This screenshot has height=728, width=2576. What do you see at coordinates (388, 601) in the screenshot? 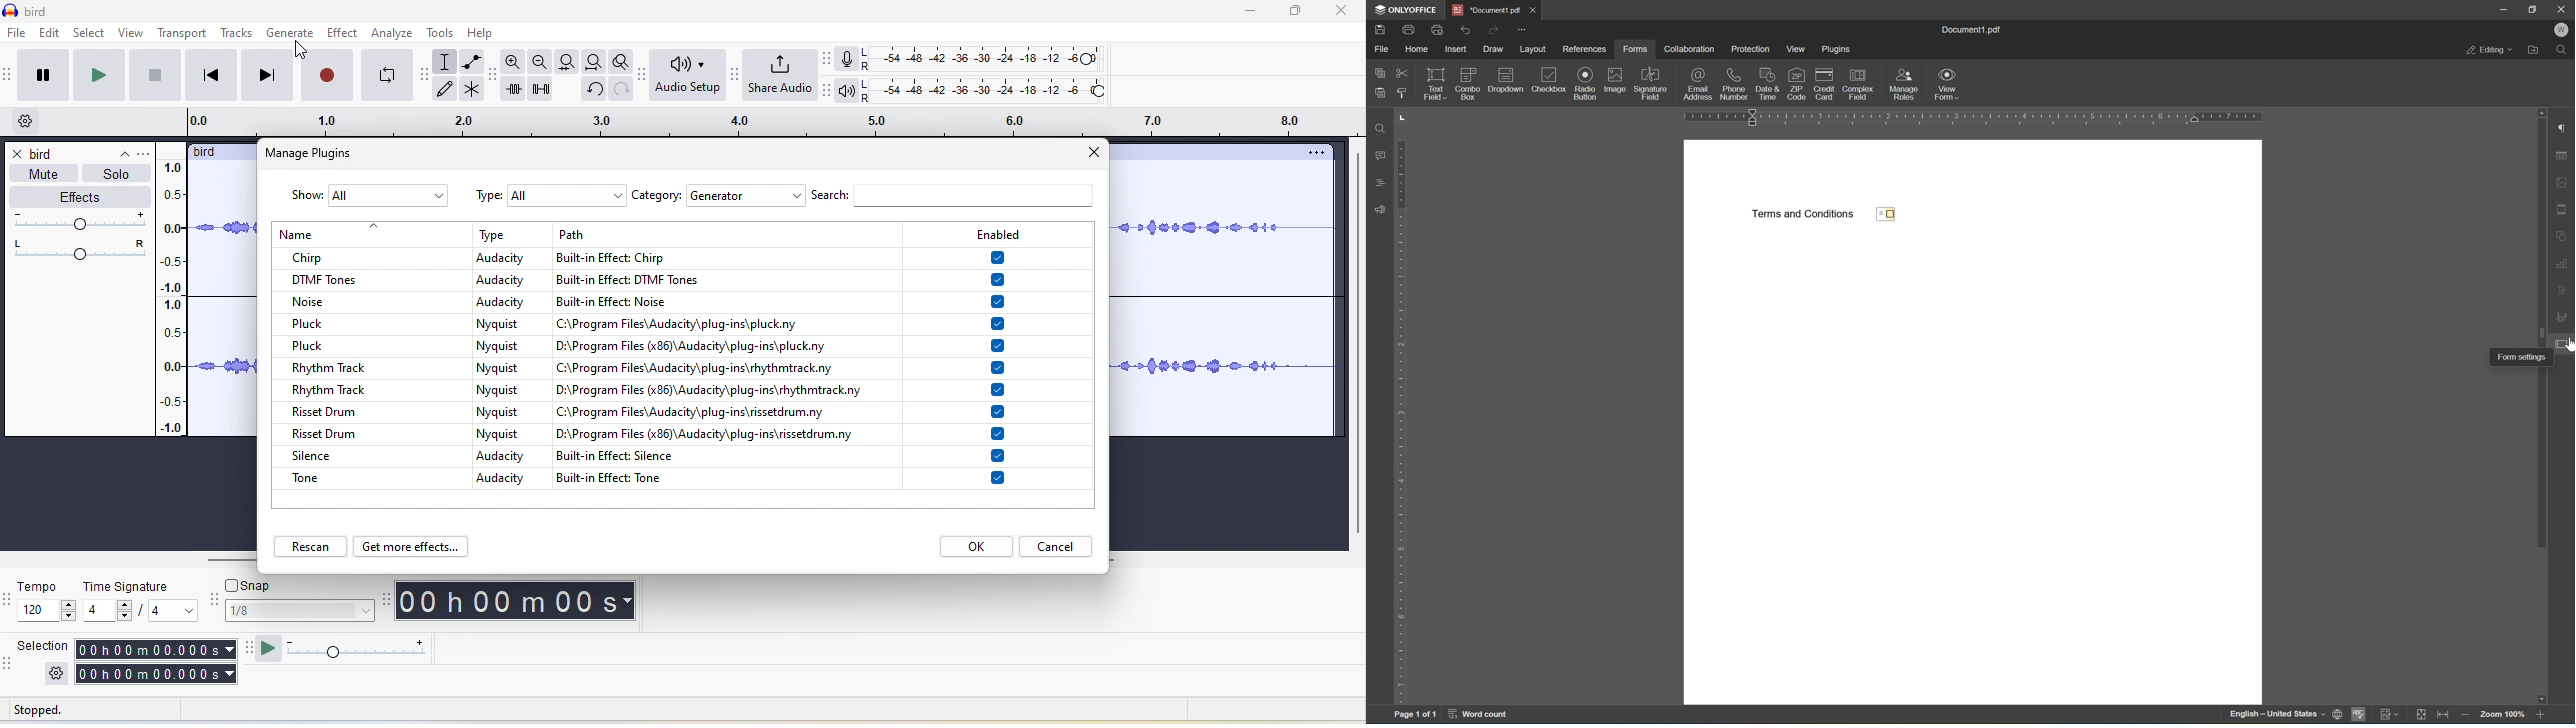
I see `audacity time toolbar` at bounding box center [388, 601].